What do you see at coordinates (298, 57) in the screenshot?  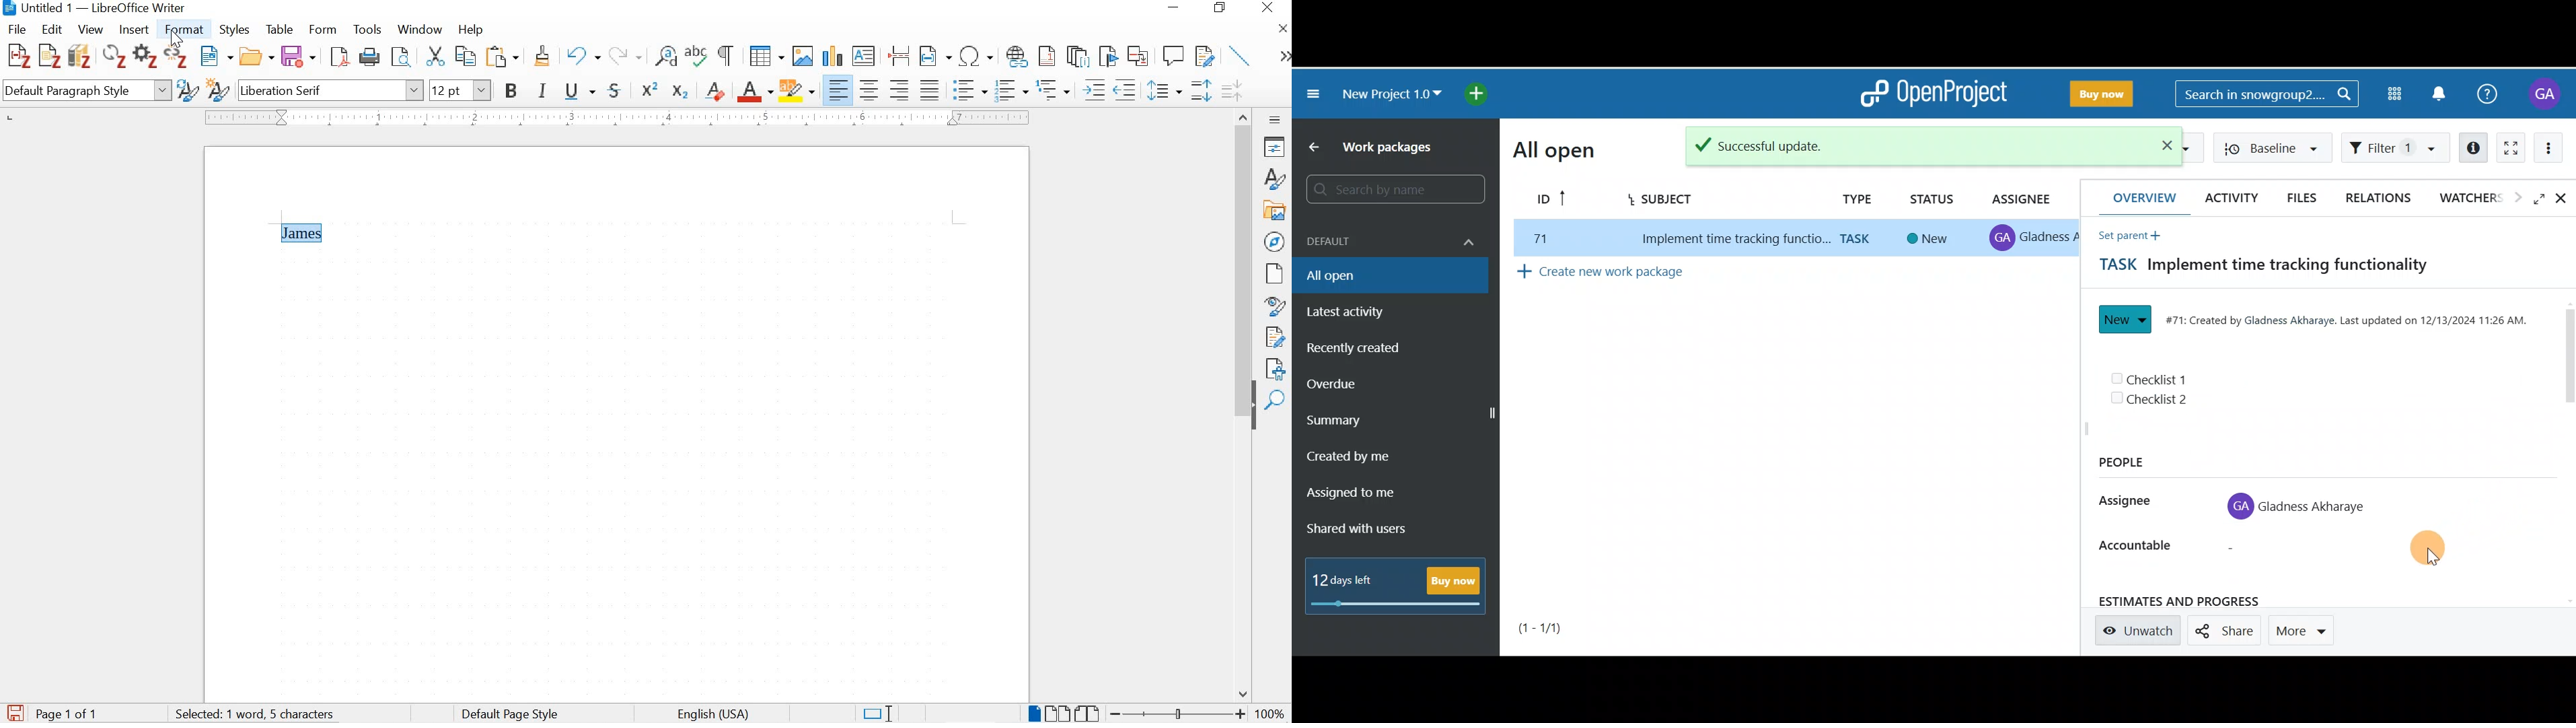 I see `save` at bounding box center [298, 57].